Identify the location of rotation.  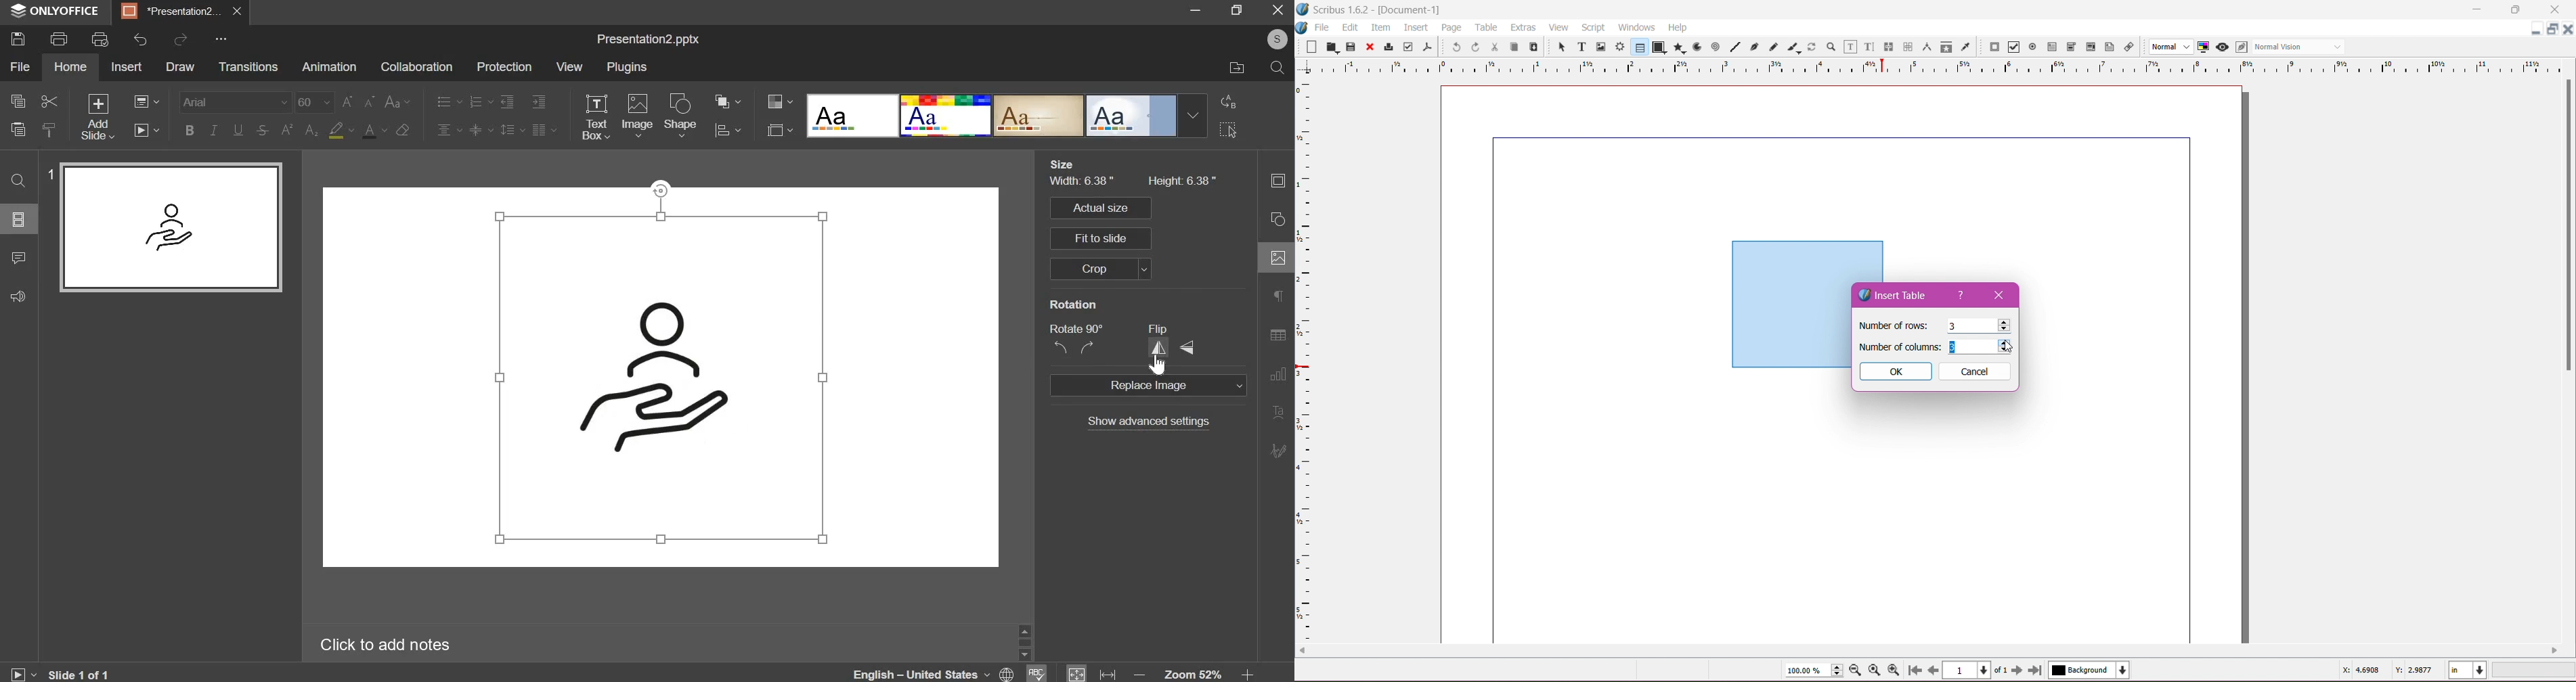
(1076, 305).